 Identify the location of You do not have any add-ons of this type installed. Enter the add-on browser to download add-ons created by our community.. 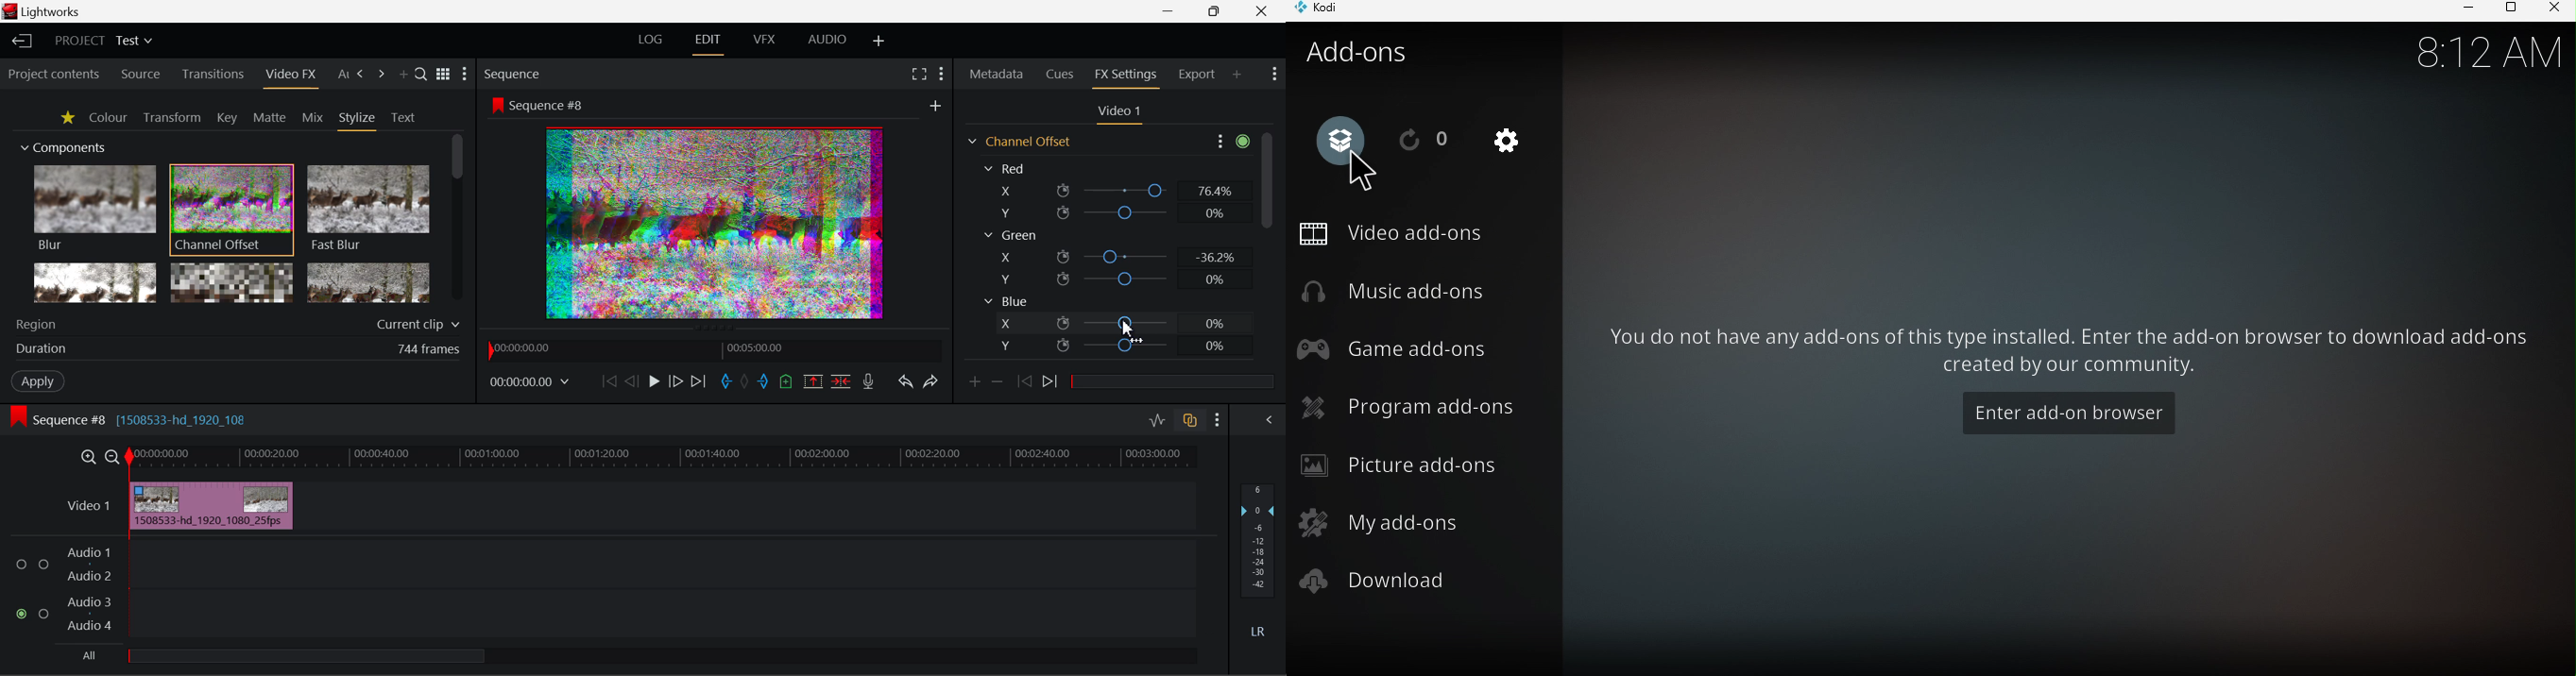
(2072, 354).